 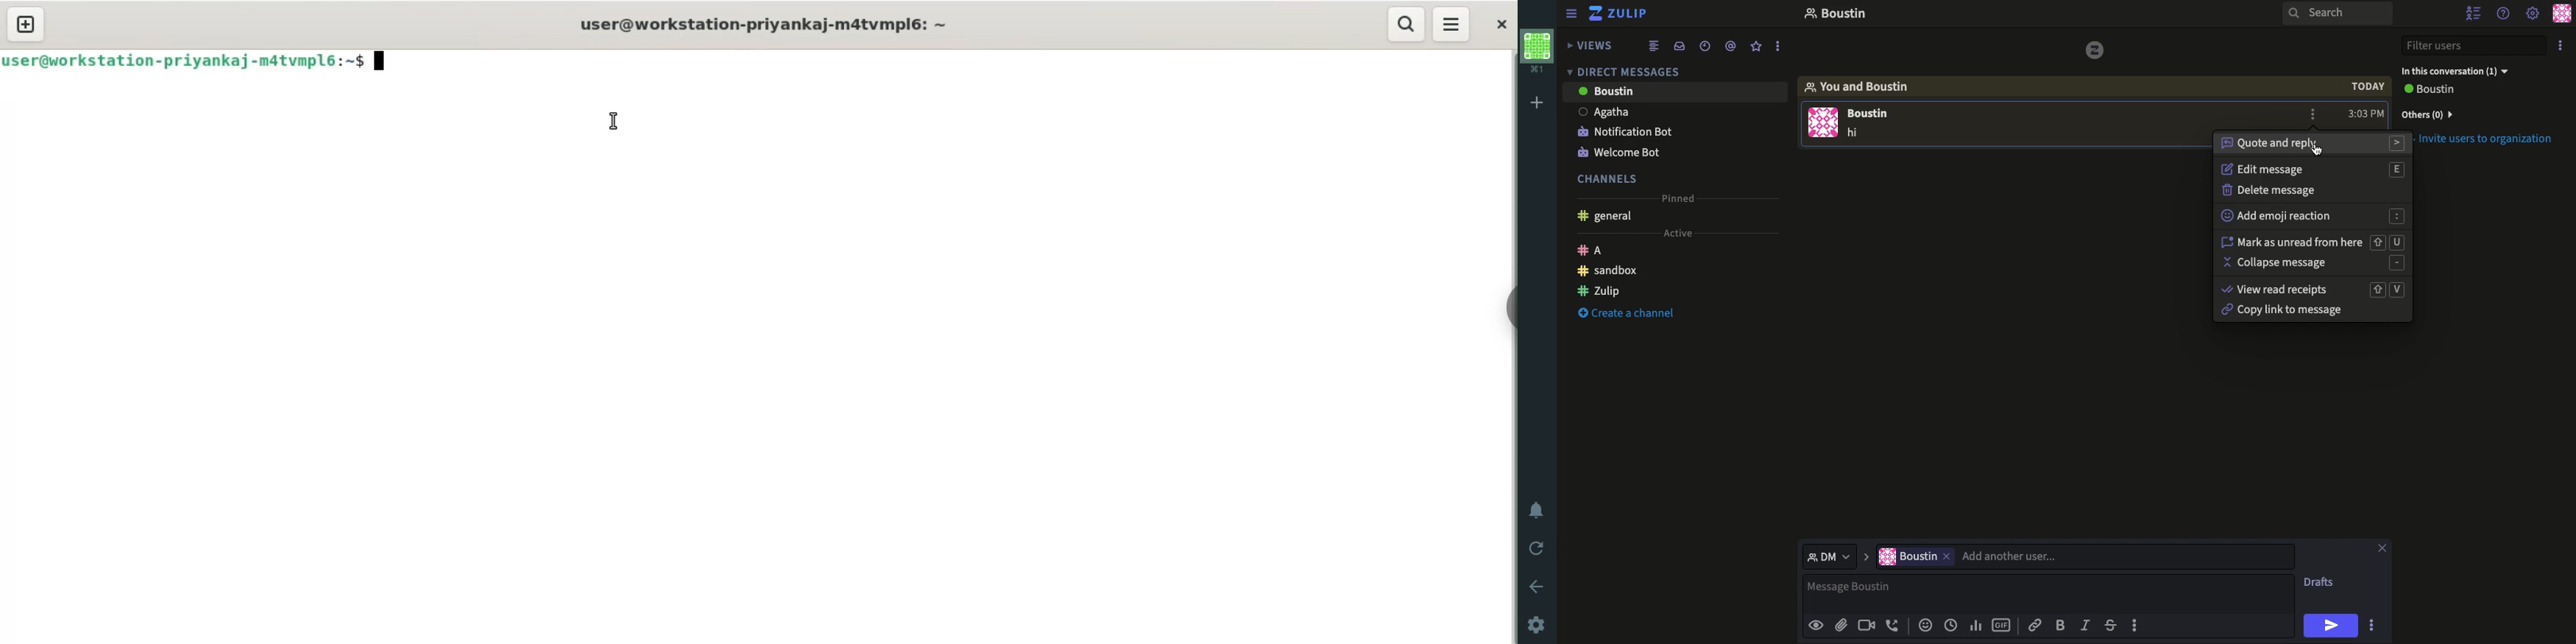 What do you see at coordinates (1951, 625) in the screenshot?
I see `Time` at bounding box center [1951, 625].